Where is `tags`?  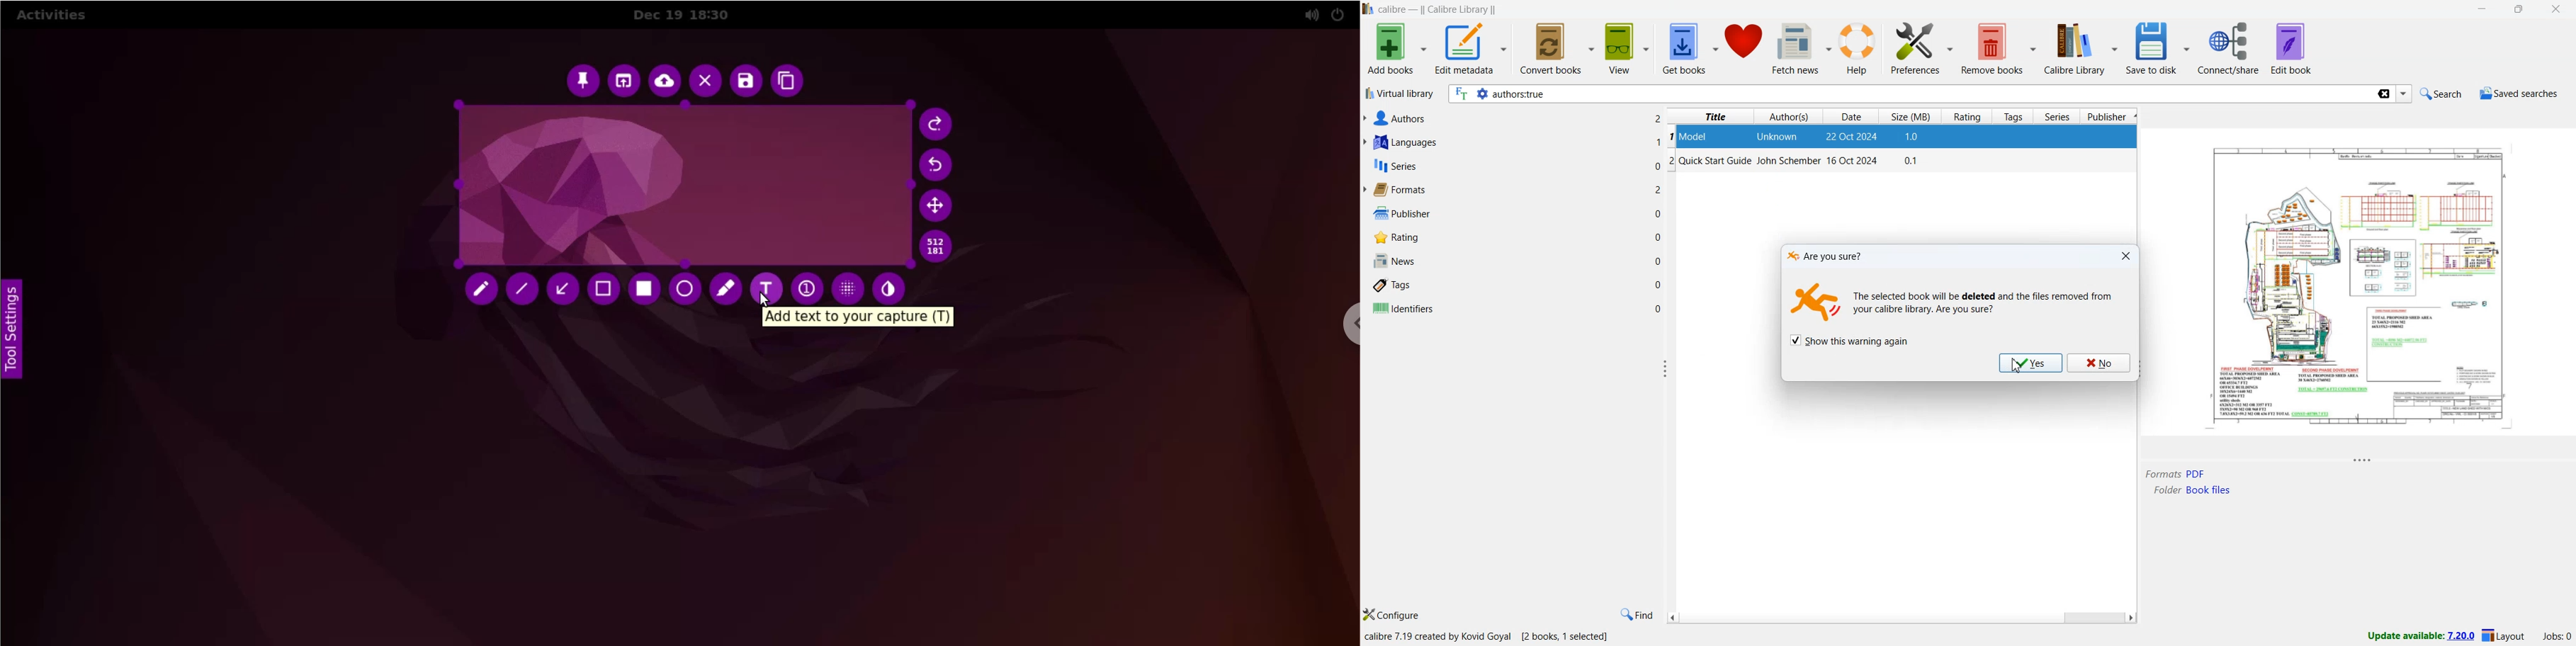 tags is located at coordinates (1394, 286).